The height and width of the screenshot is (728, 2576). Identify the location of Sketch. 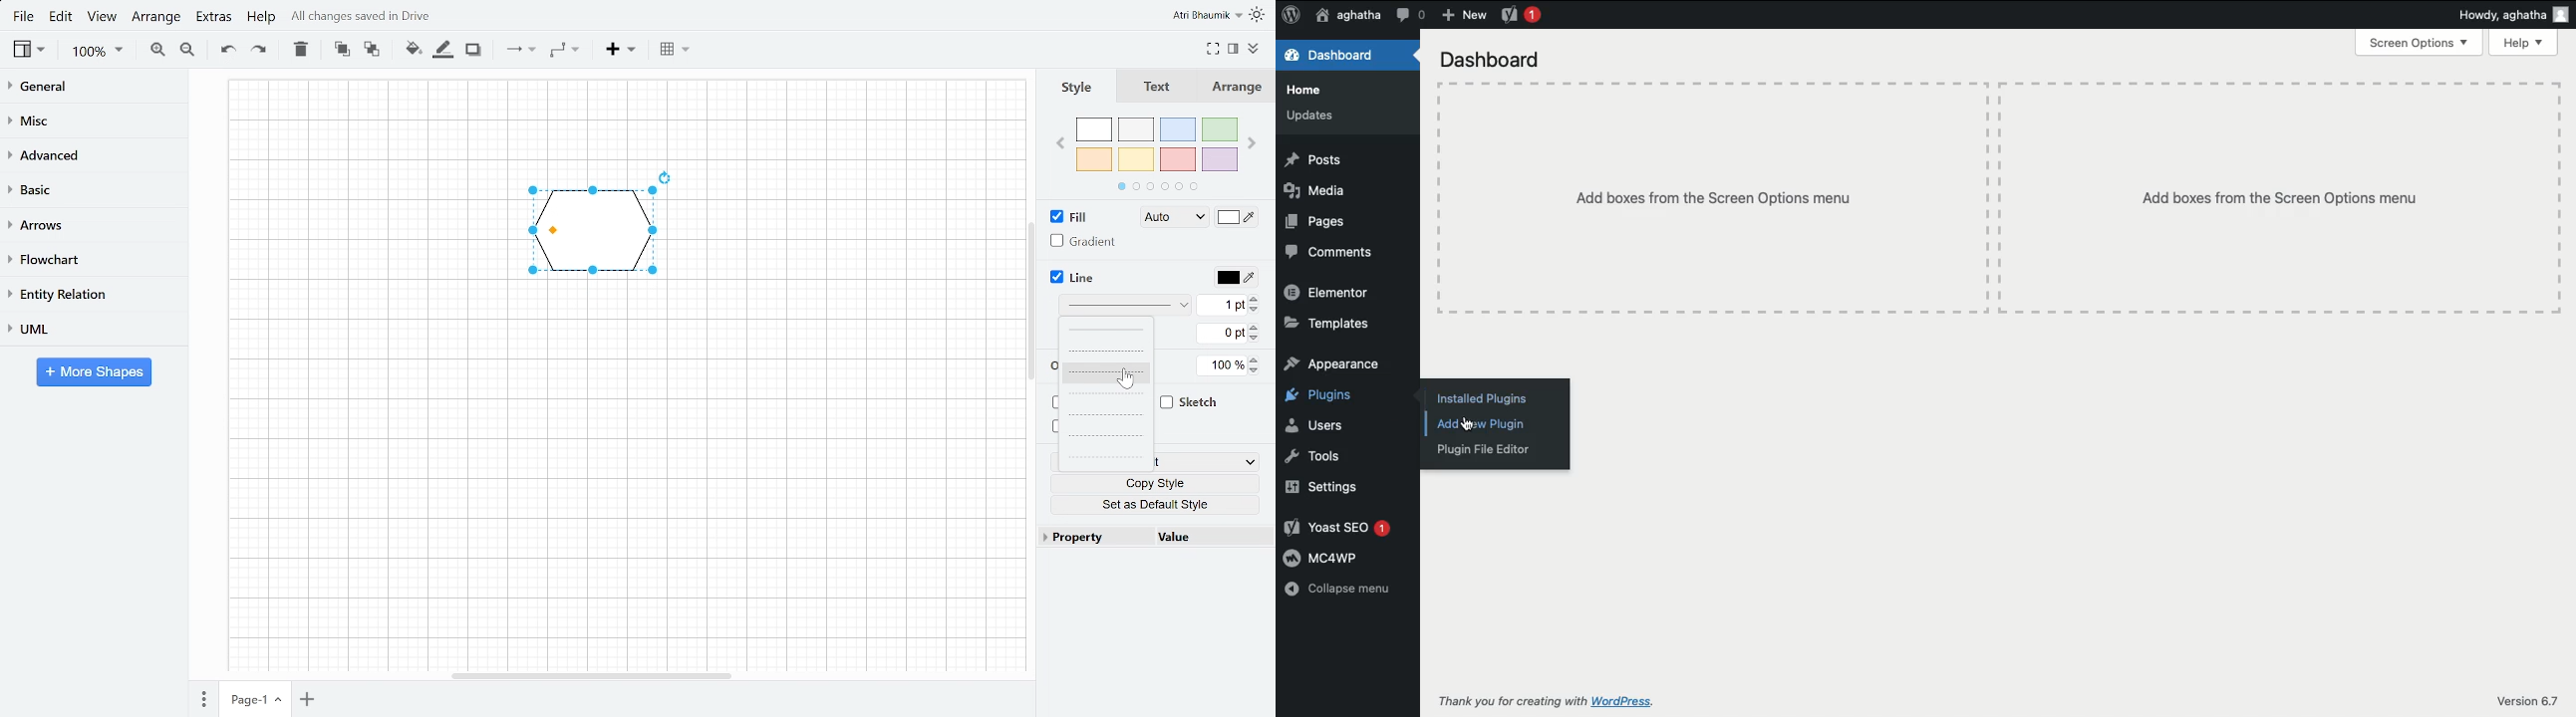
(1189, 402).